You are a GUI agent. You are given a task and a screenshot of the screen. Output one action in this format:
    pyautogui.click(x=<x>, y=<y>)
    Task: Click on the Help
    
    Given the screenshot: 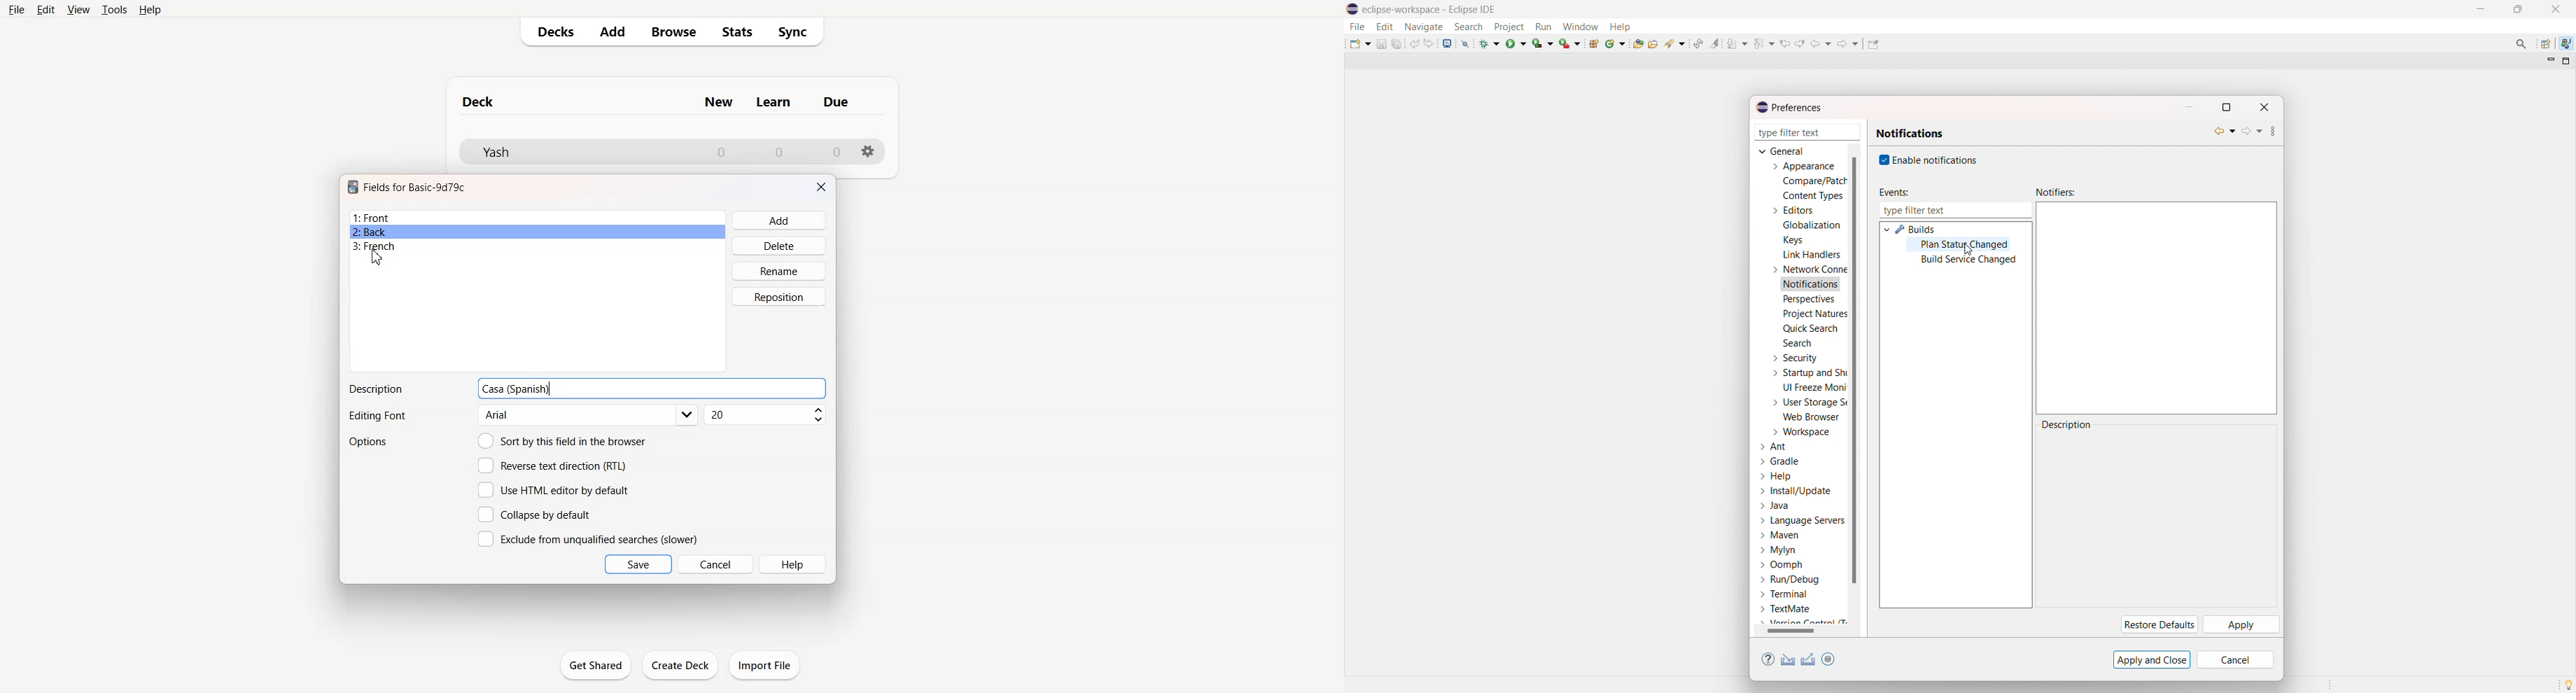 What is the action you would take?
    pyautogui.click(x=794, y=564)
    